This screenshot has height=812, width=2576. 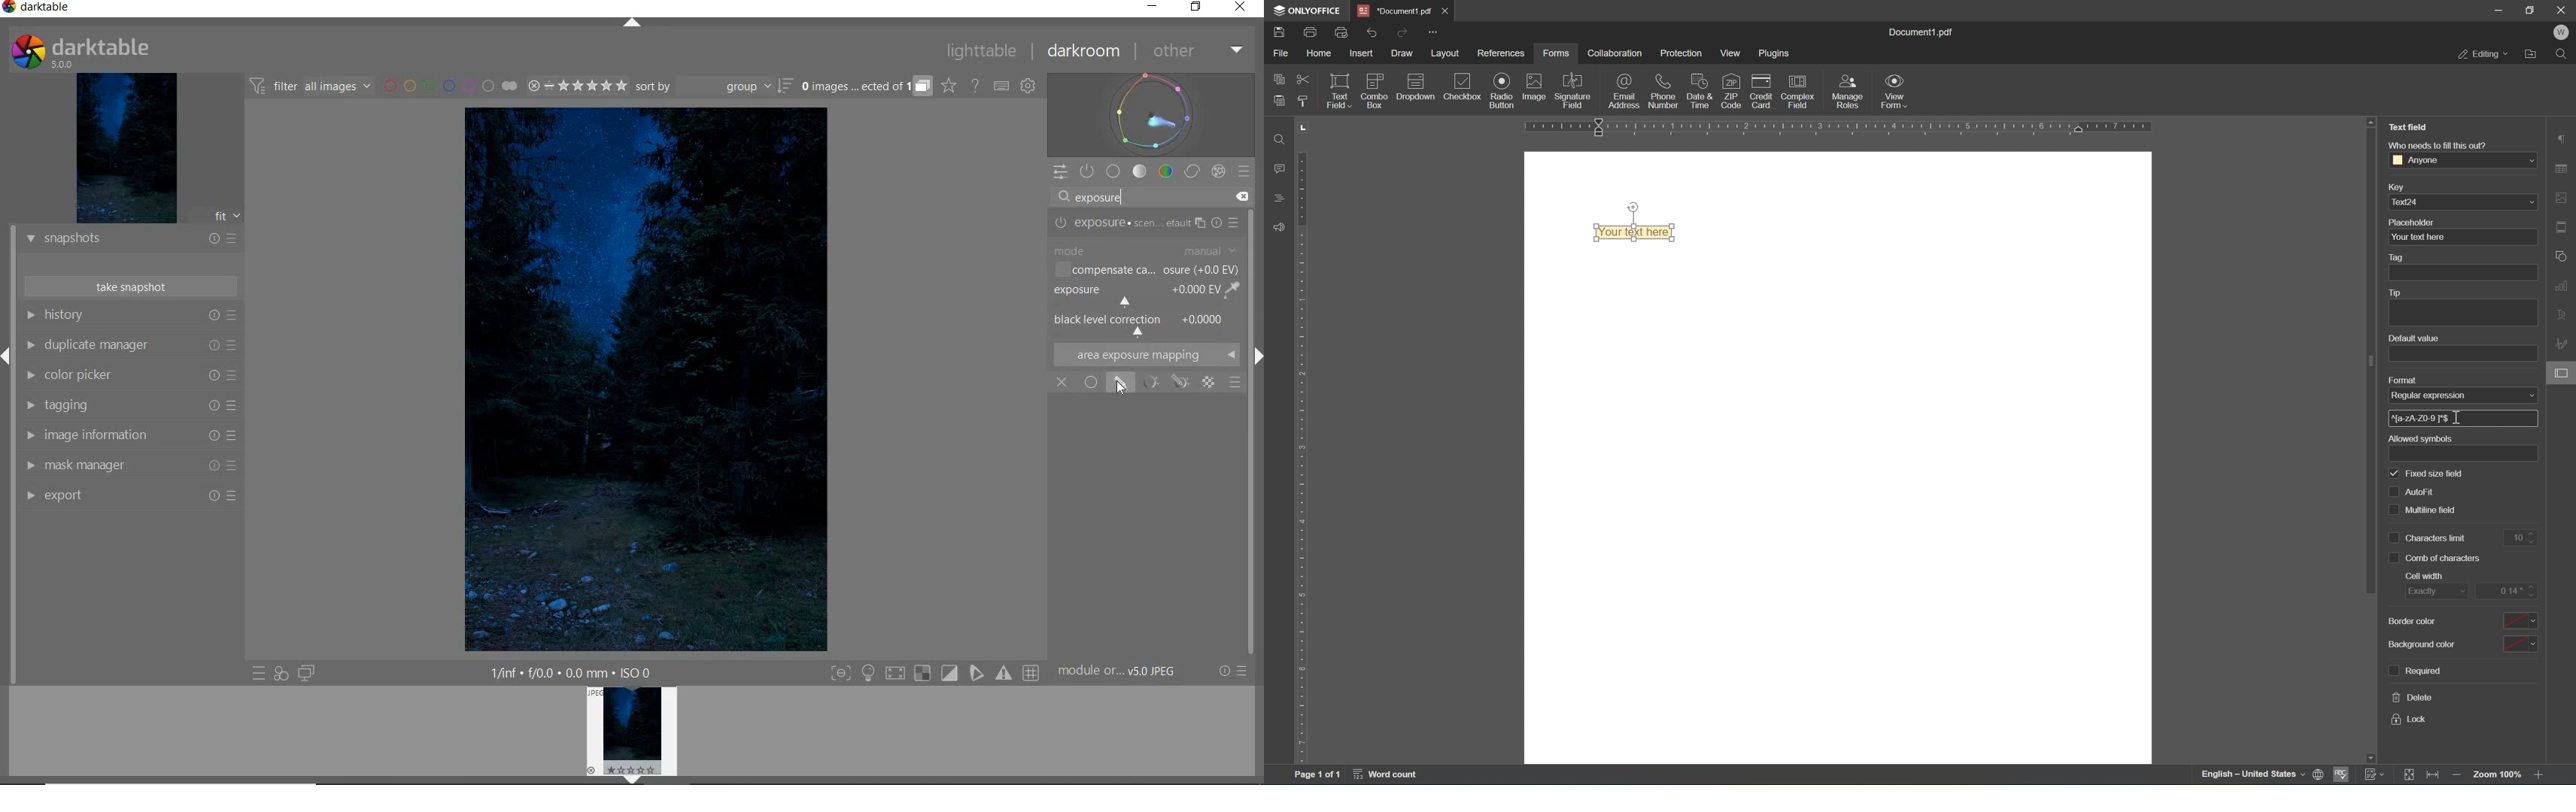 What do you see at coordinates (1279, 34) in the screenshot?
I see `save` at bounding box center [1279, 34].